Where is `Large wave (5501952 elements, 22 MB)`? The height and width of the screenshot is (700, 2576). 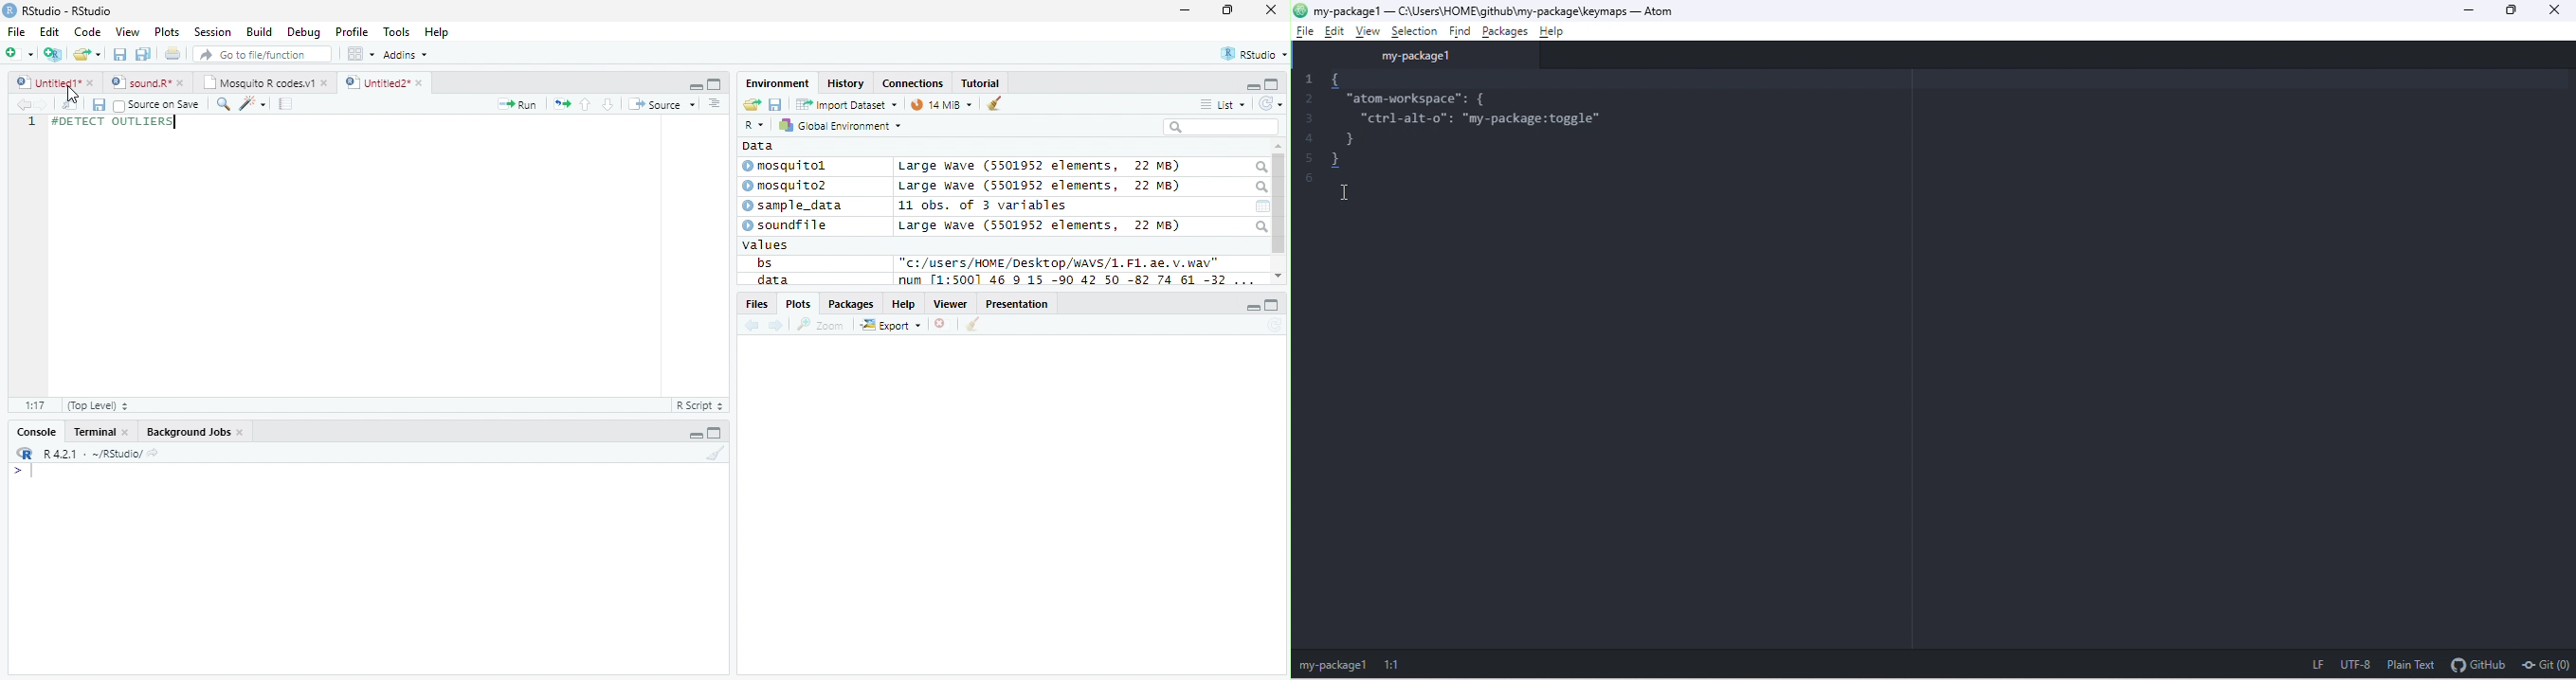 Large wave (5501952 elements, 22 MB) is located at coordinates (1043, 187).